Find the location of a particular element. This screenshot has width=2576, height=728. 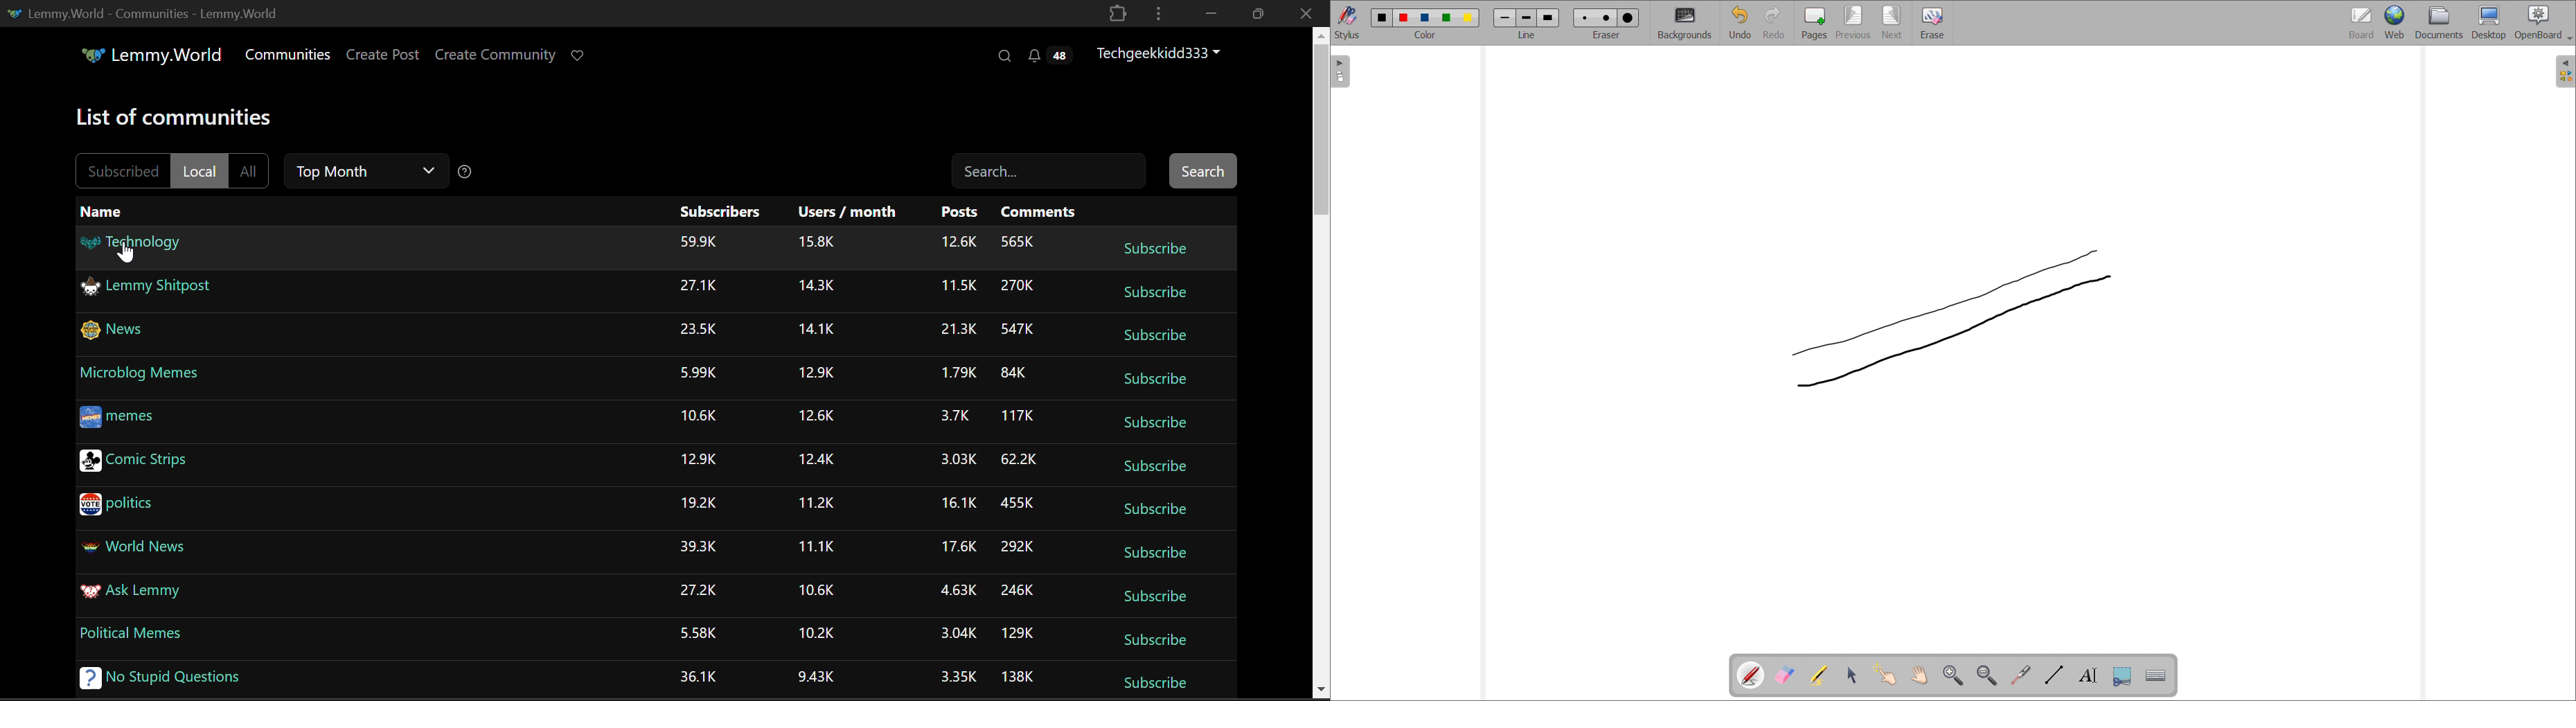

Amount is located at coordinates (816, 242).